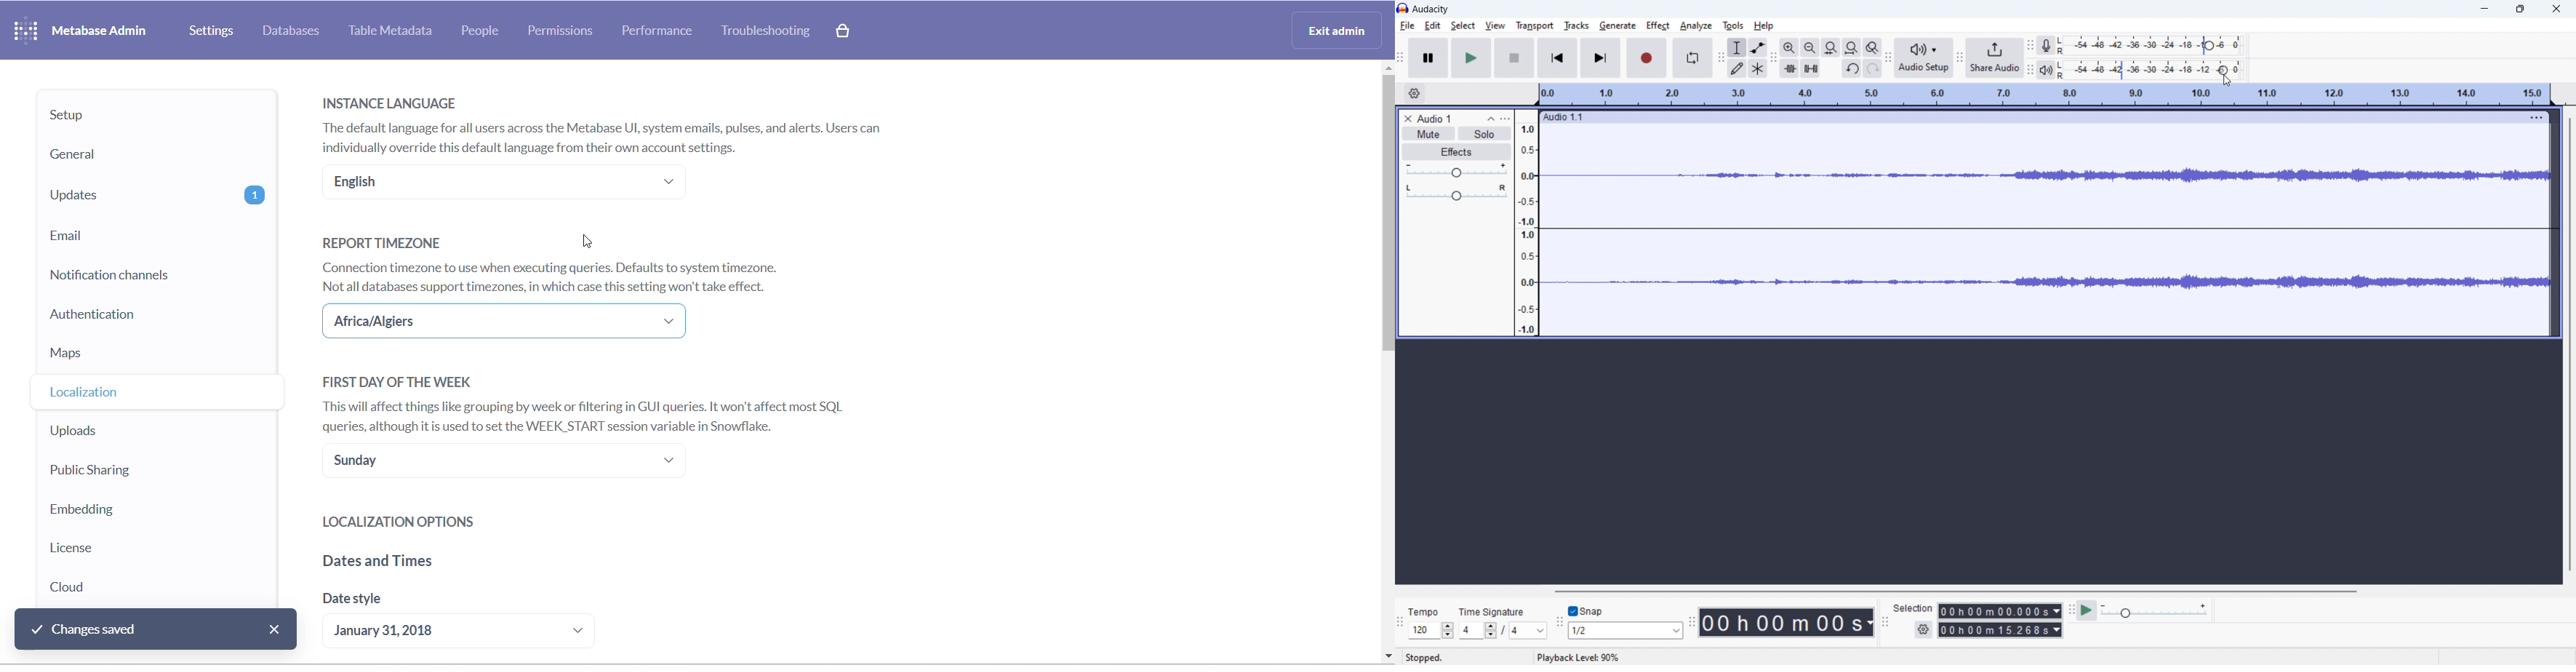 This screenshot has height=672, width=2576. I want to click on stop, so click(1514, 57).